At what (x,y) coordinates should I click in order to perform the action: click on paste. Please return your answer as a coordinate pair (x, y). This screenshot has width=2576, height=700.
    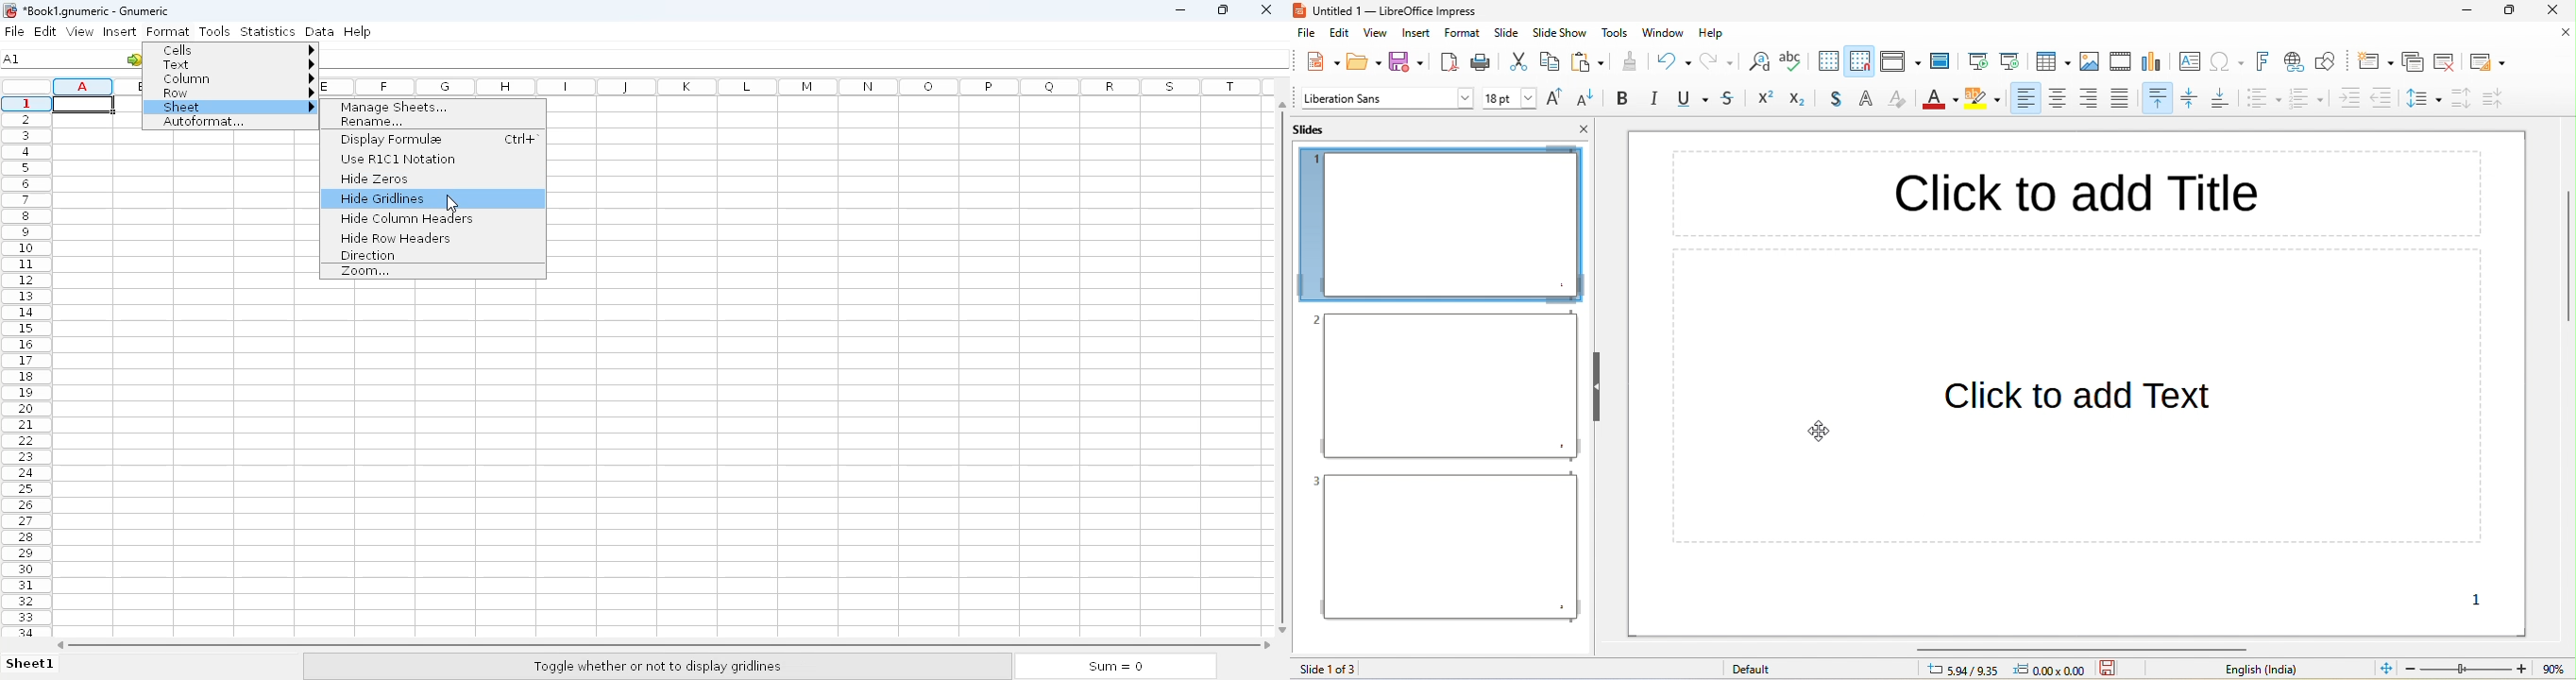
    Looking at the image, I should click on (1587, 61).